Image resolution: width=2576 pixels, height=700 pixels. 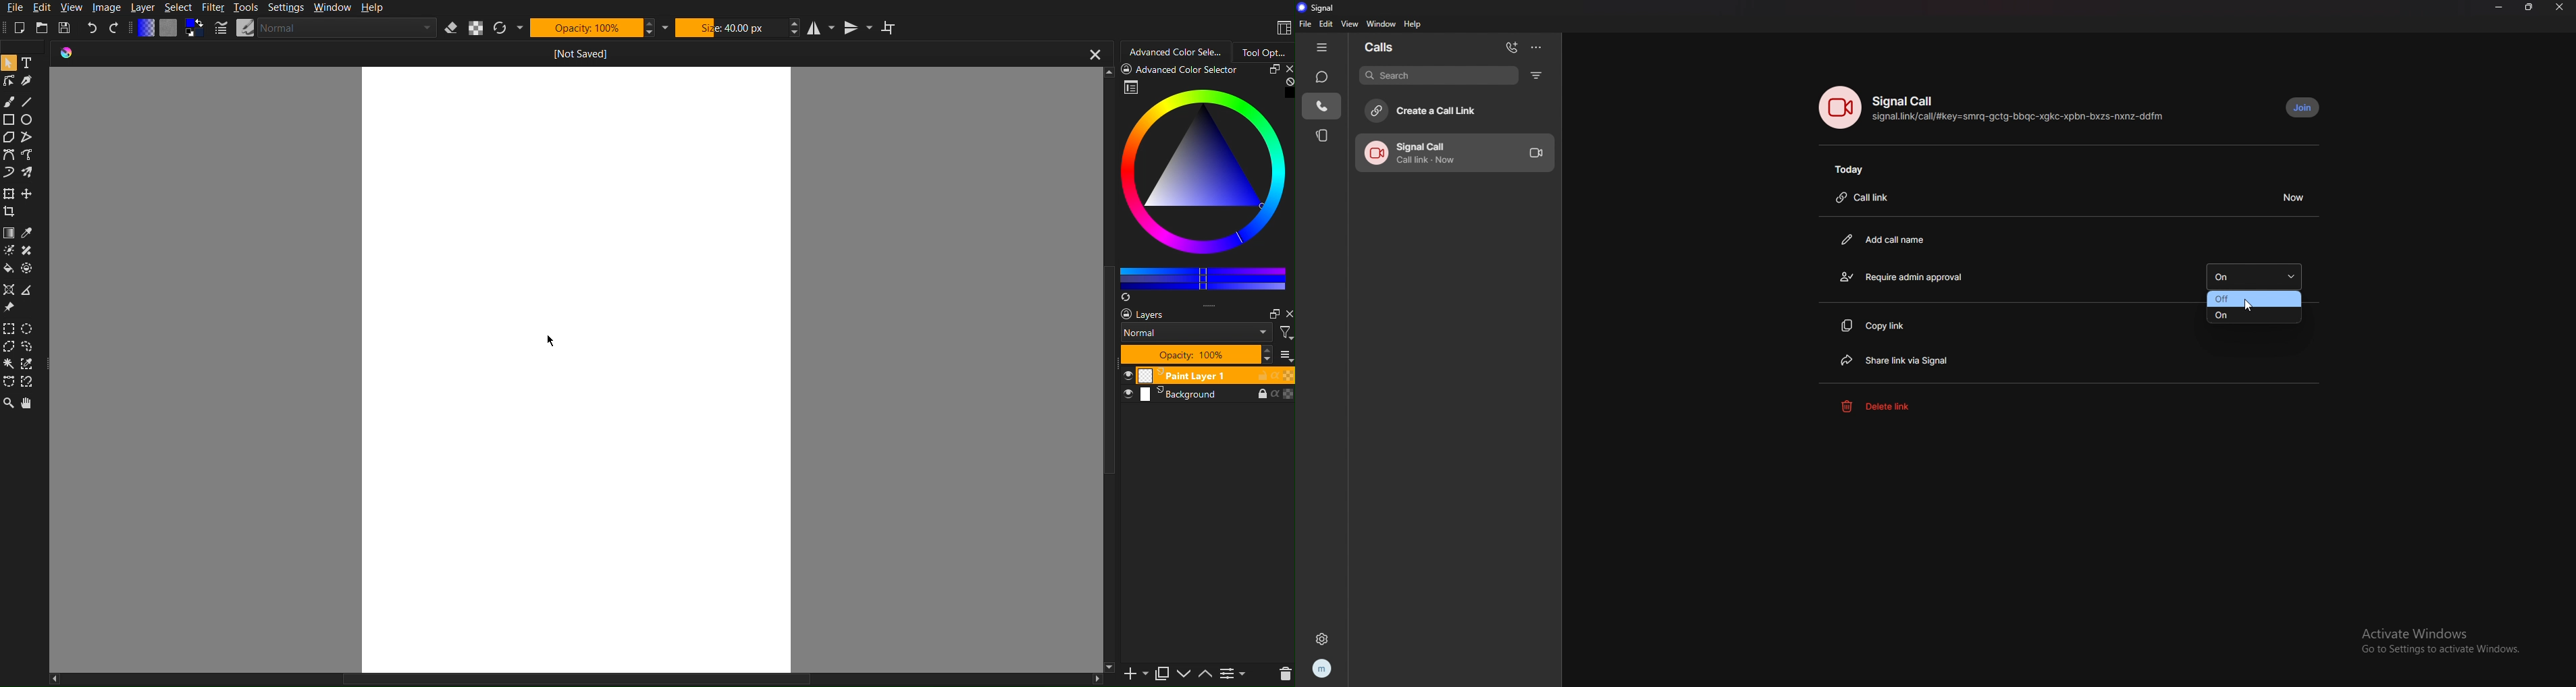 What do you see at coordinates (599, 28) in the screenshot?
I see `Opacity 100%` at bounding box center [599, 28].